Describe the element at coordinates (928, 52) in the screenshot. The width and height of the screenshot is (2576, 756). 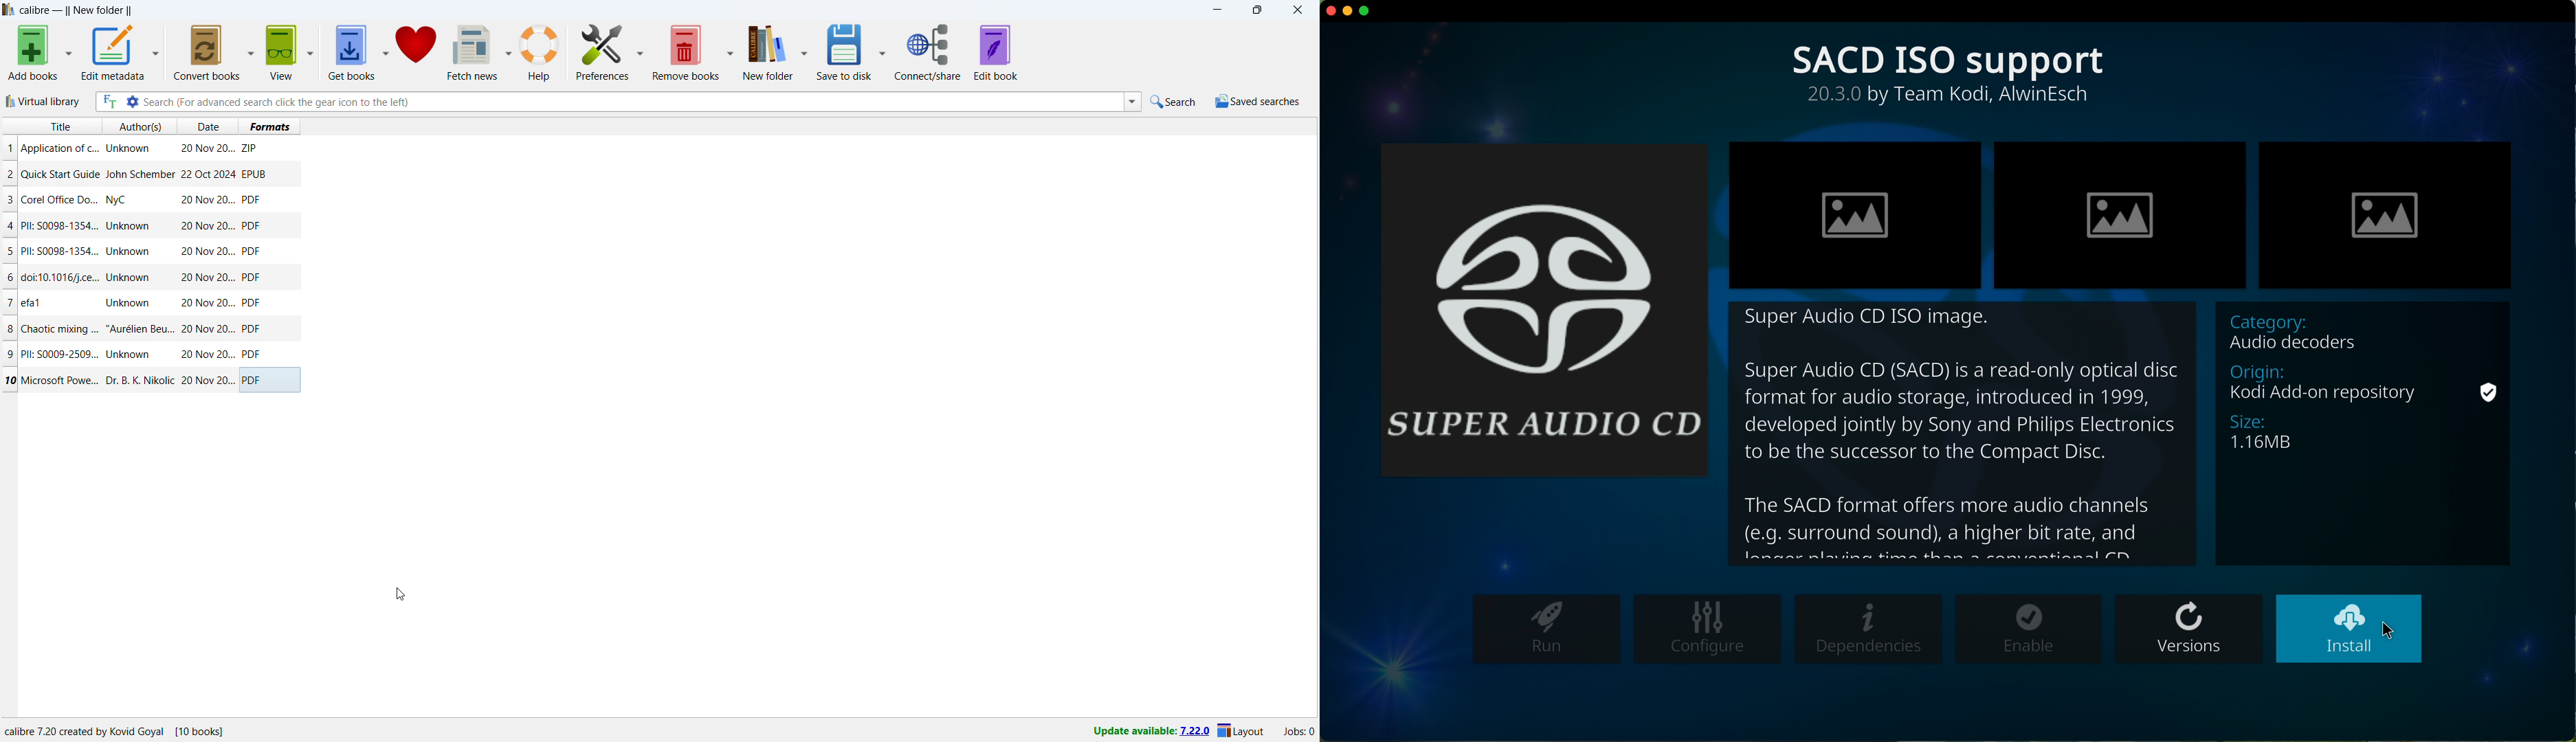
I see `connect/share` at that location.